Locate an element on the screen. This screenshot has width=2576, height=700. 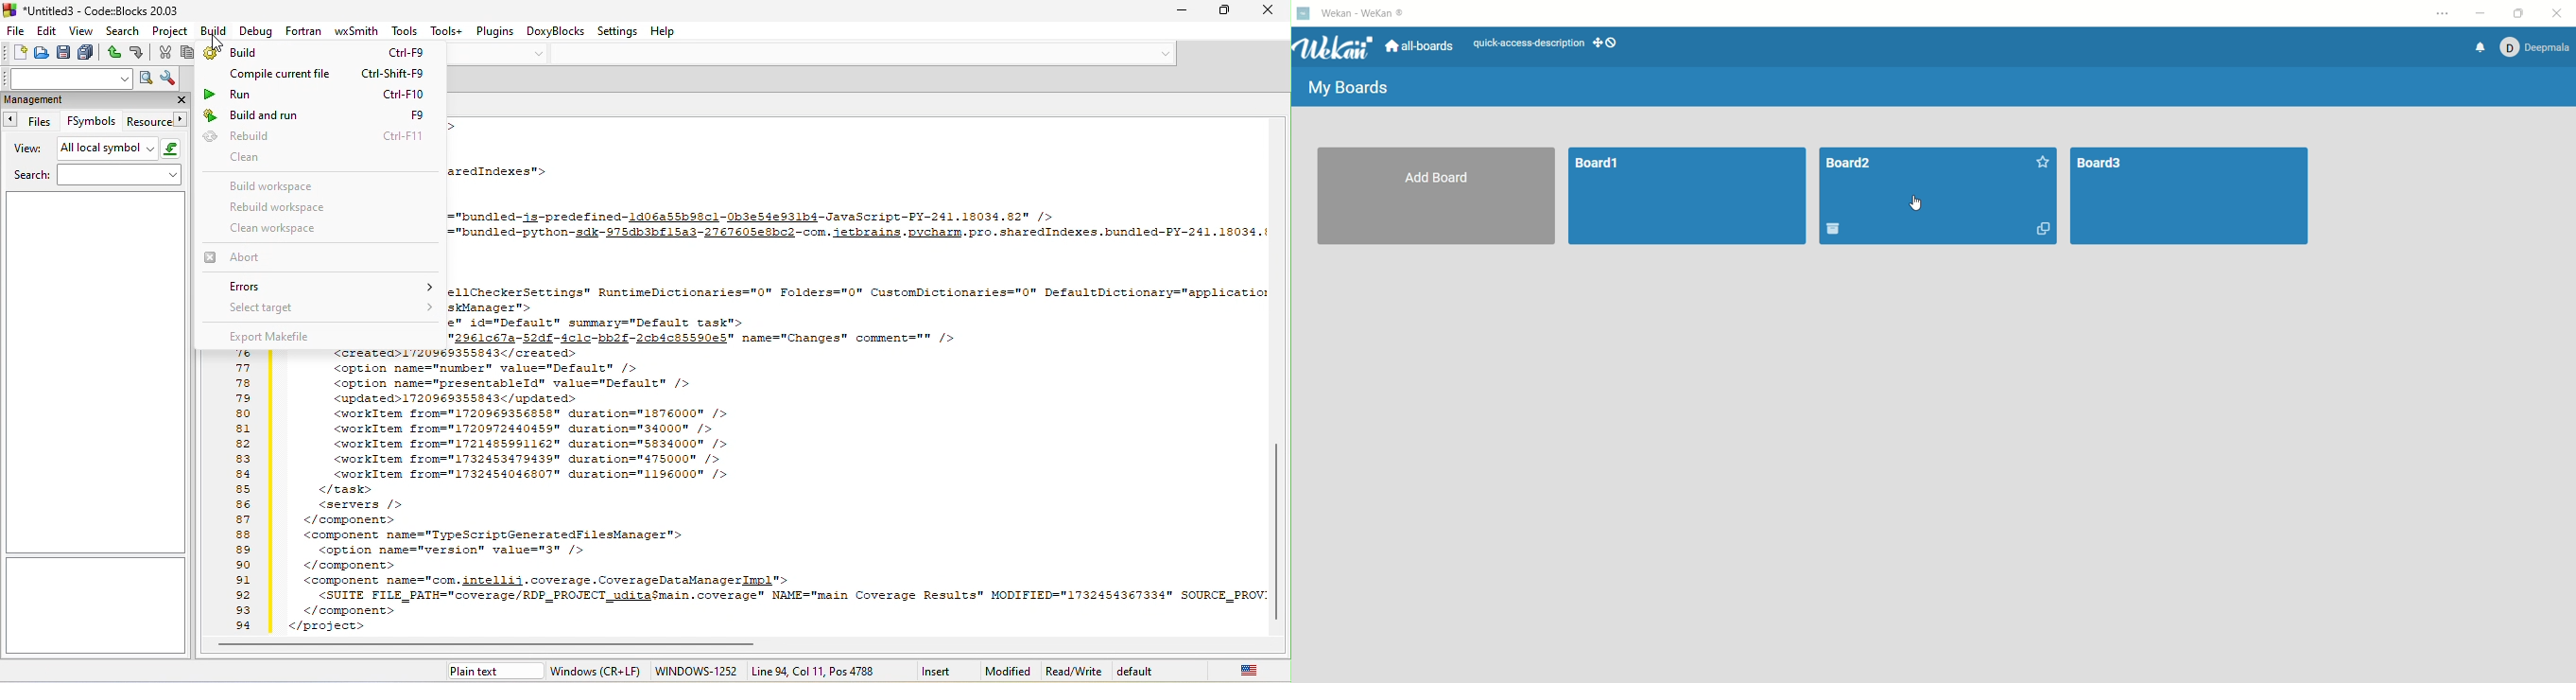
dropdown is located at coordinates (1161, 53).